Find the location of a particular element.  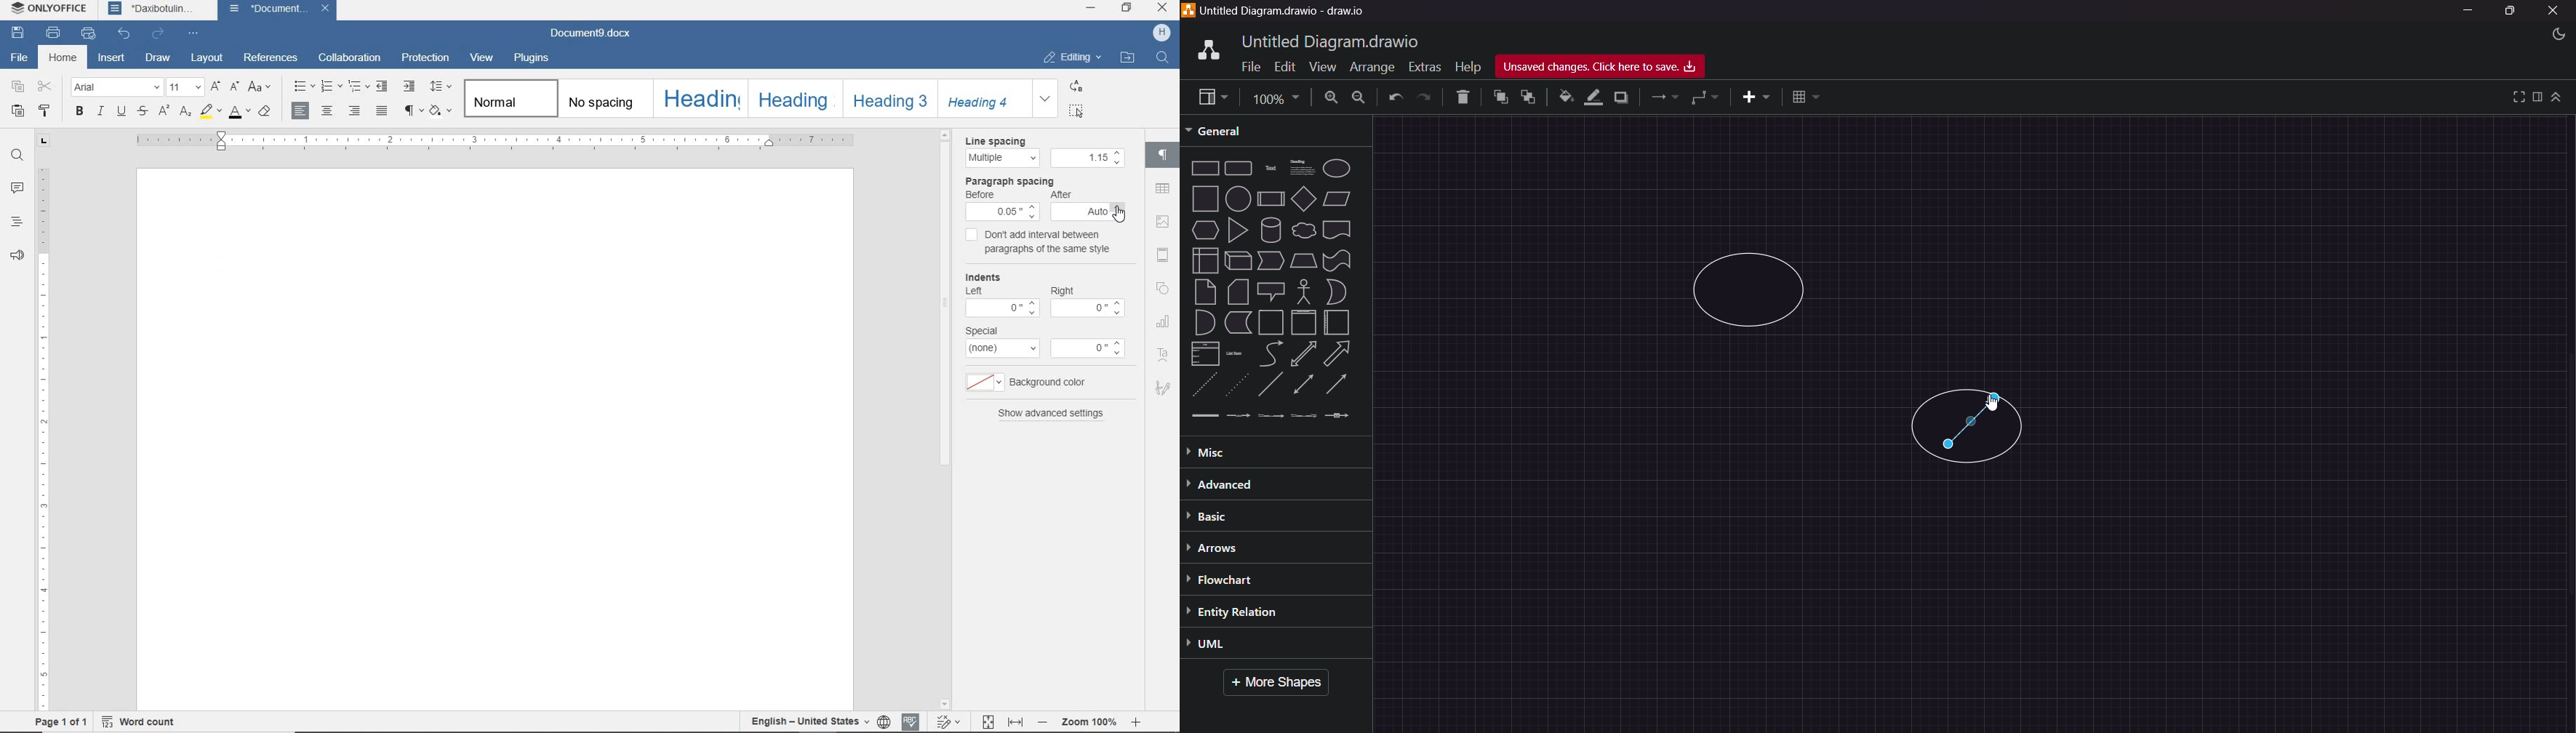

Left is located at coordinates (974, 291).